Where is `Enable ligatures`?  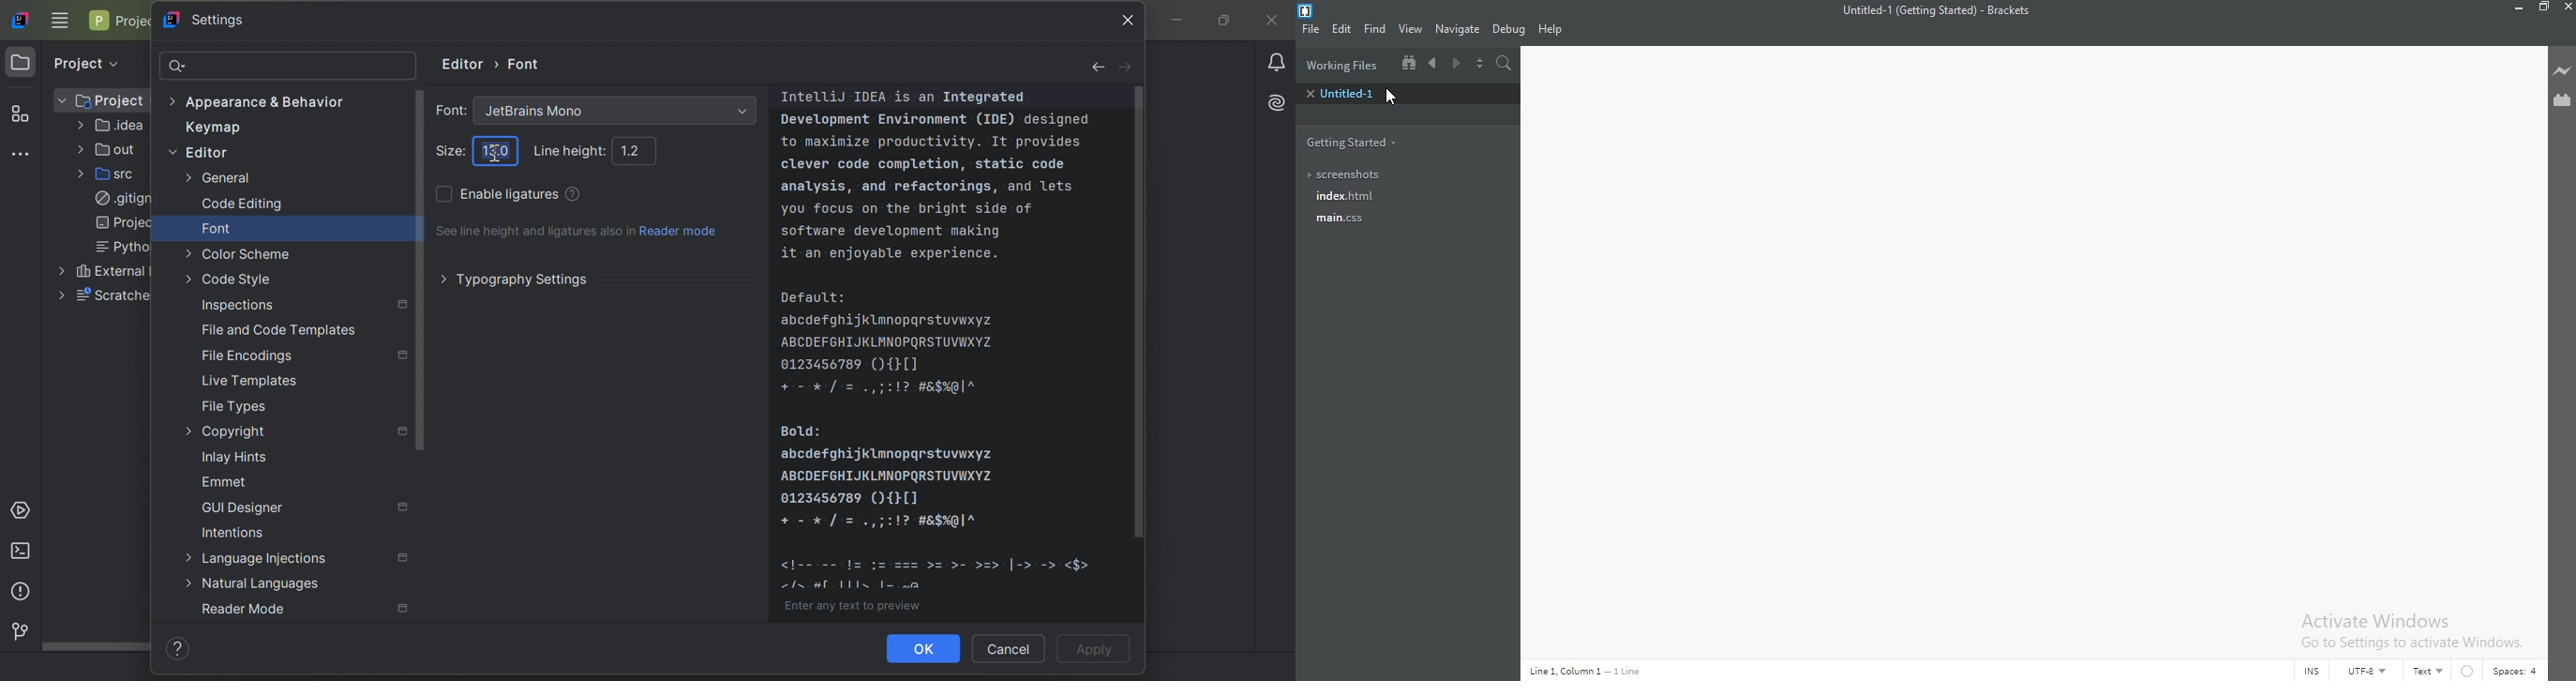 Enable ligatures is located at coordinates (511, 195).